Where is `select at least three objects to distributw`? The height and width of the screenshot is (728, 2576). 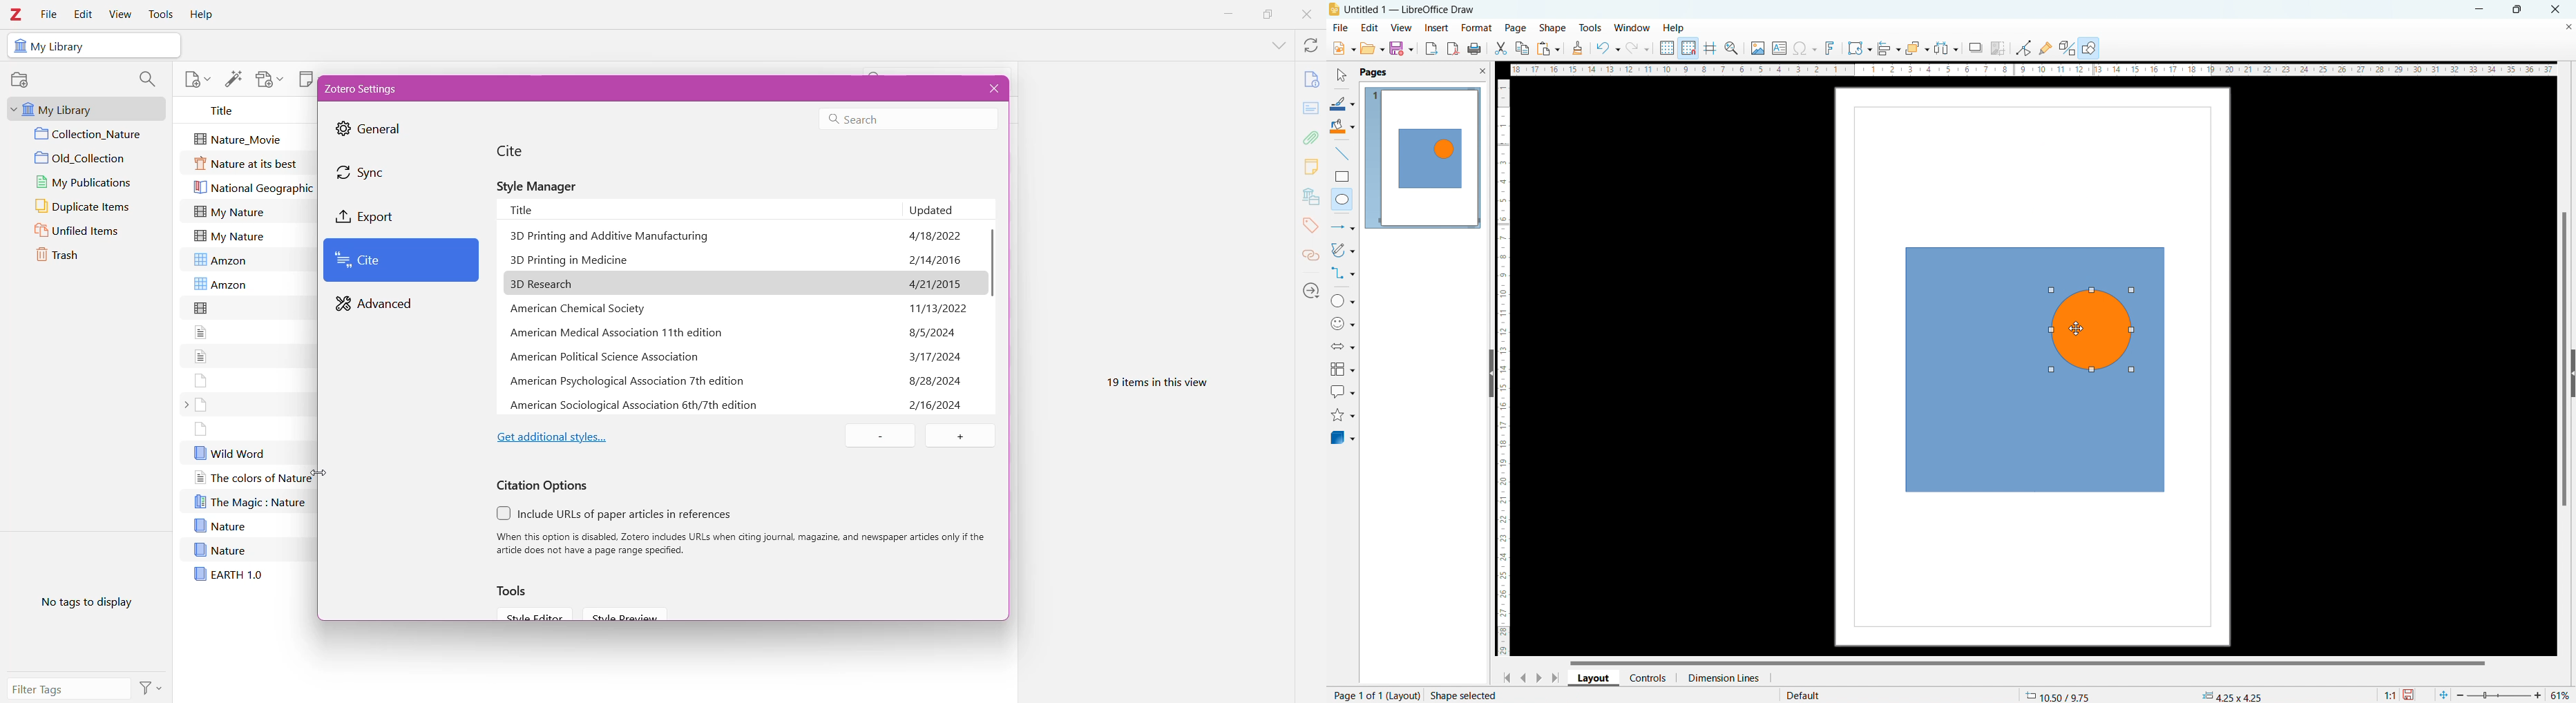 select at least three objects to distributw is located at coordinates (1946, 49).